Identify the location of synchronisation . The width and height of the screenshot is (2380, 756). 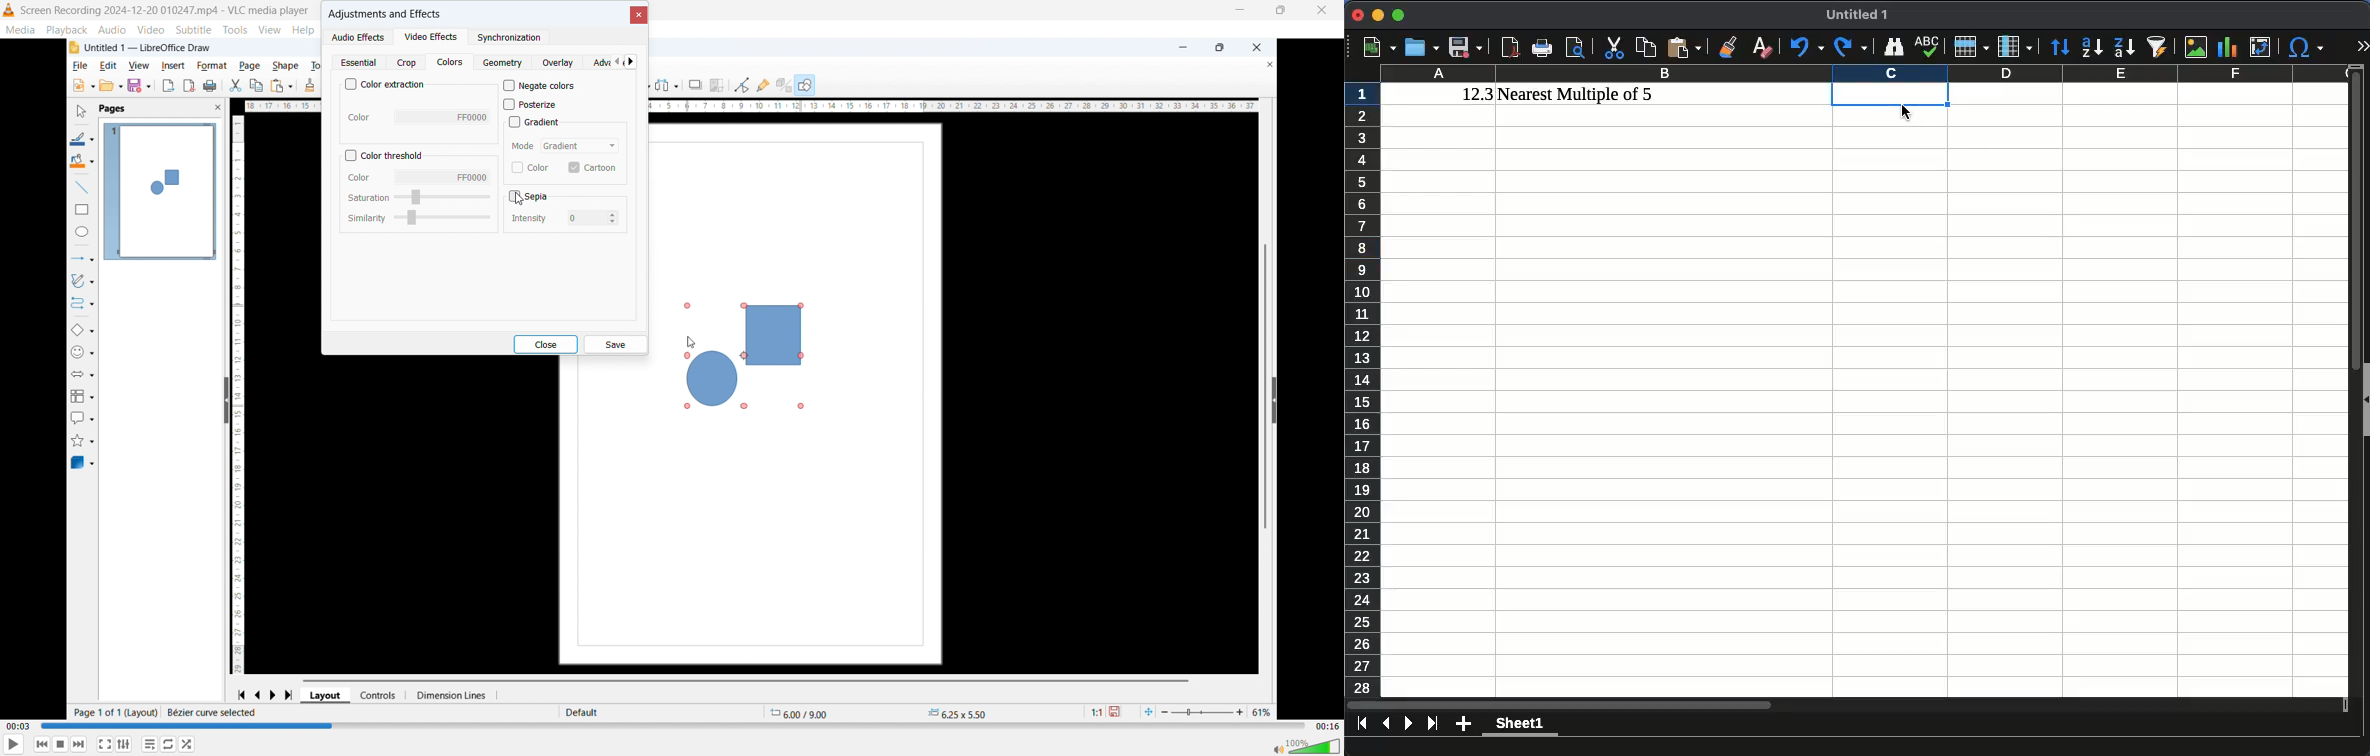
(507, 37).